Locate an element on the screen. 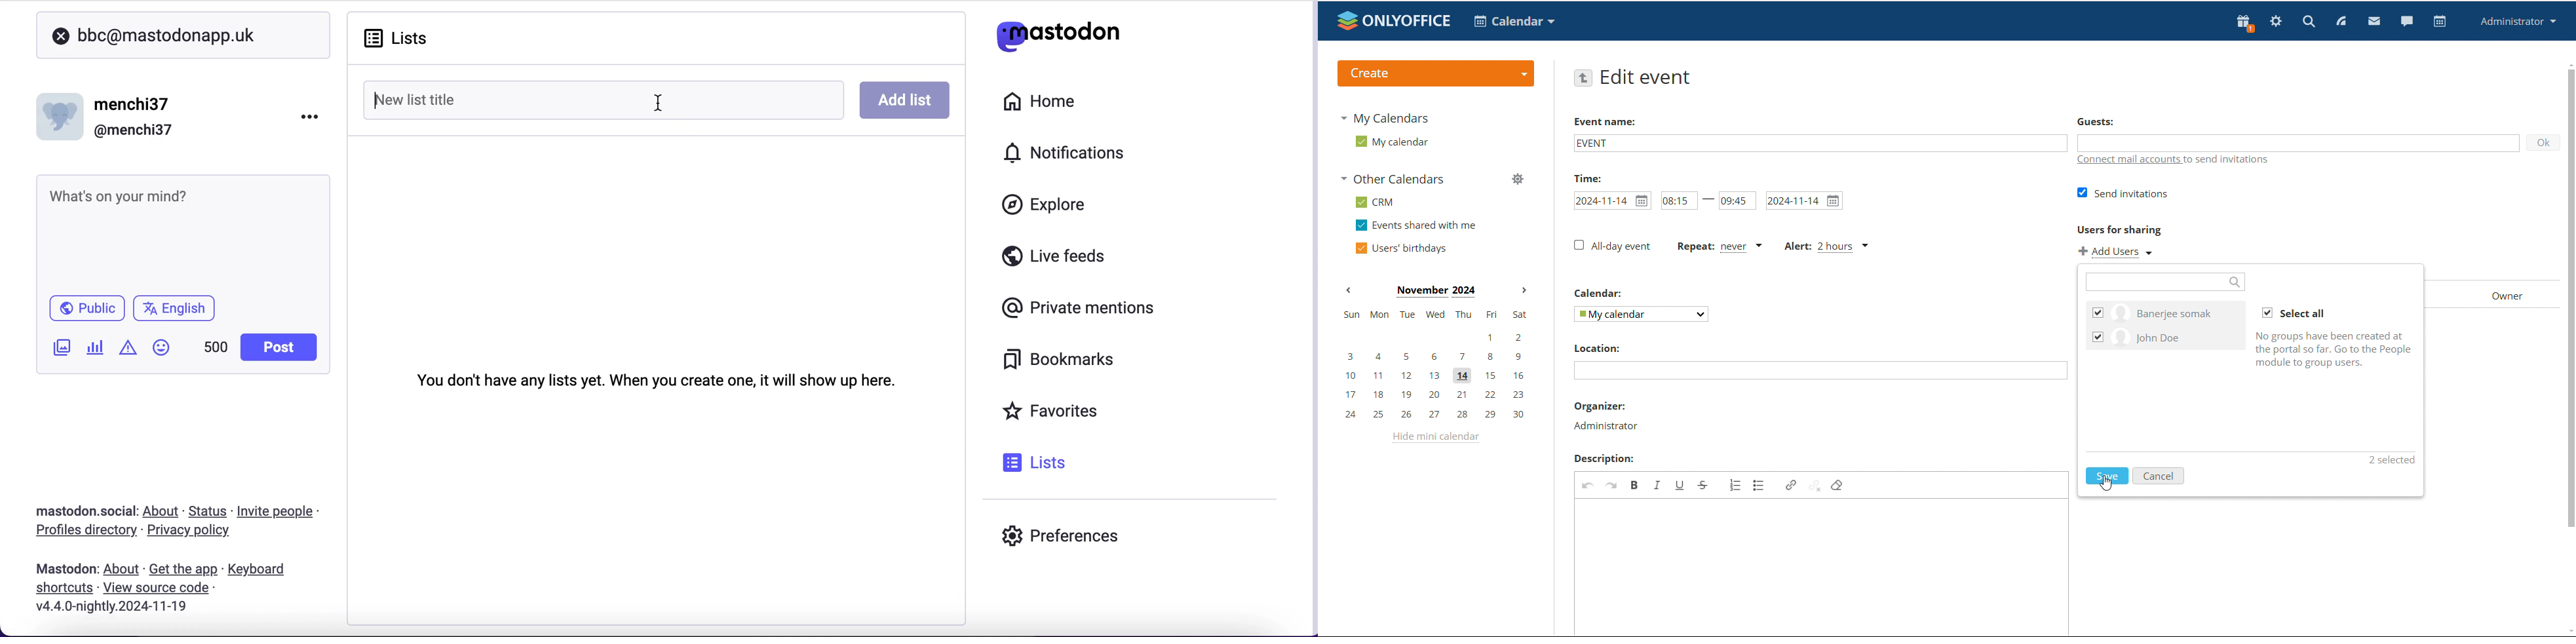 The width and height of the screenshot is (2576, 644). search is located at coordinates (2309, 20).